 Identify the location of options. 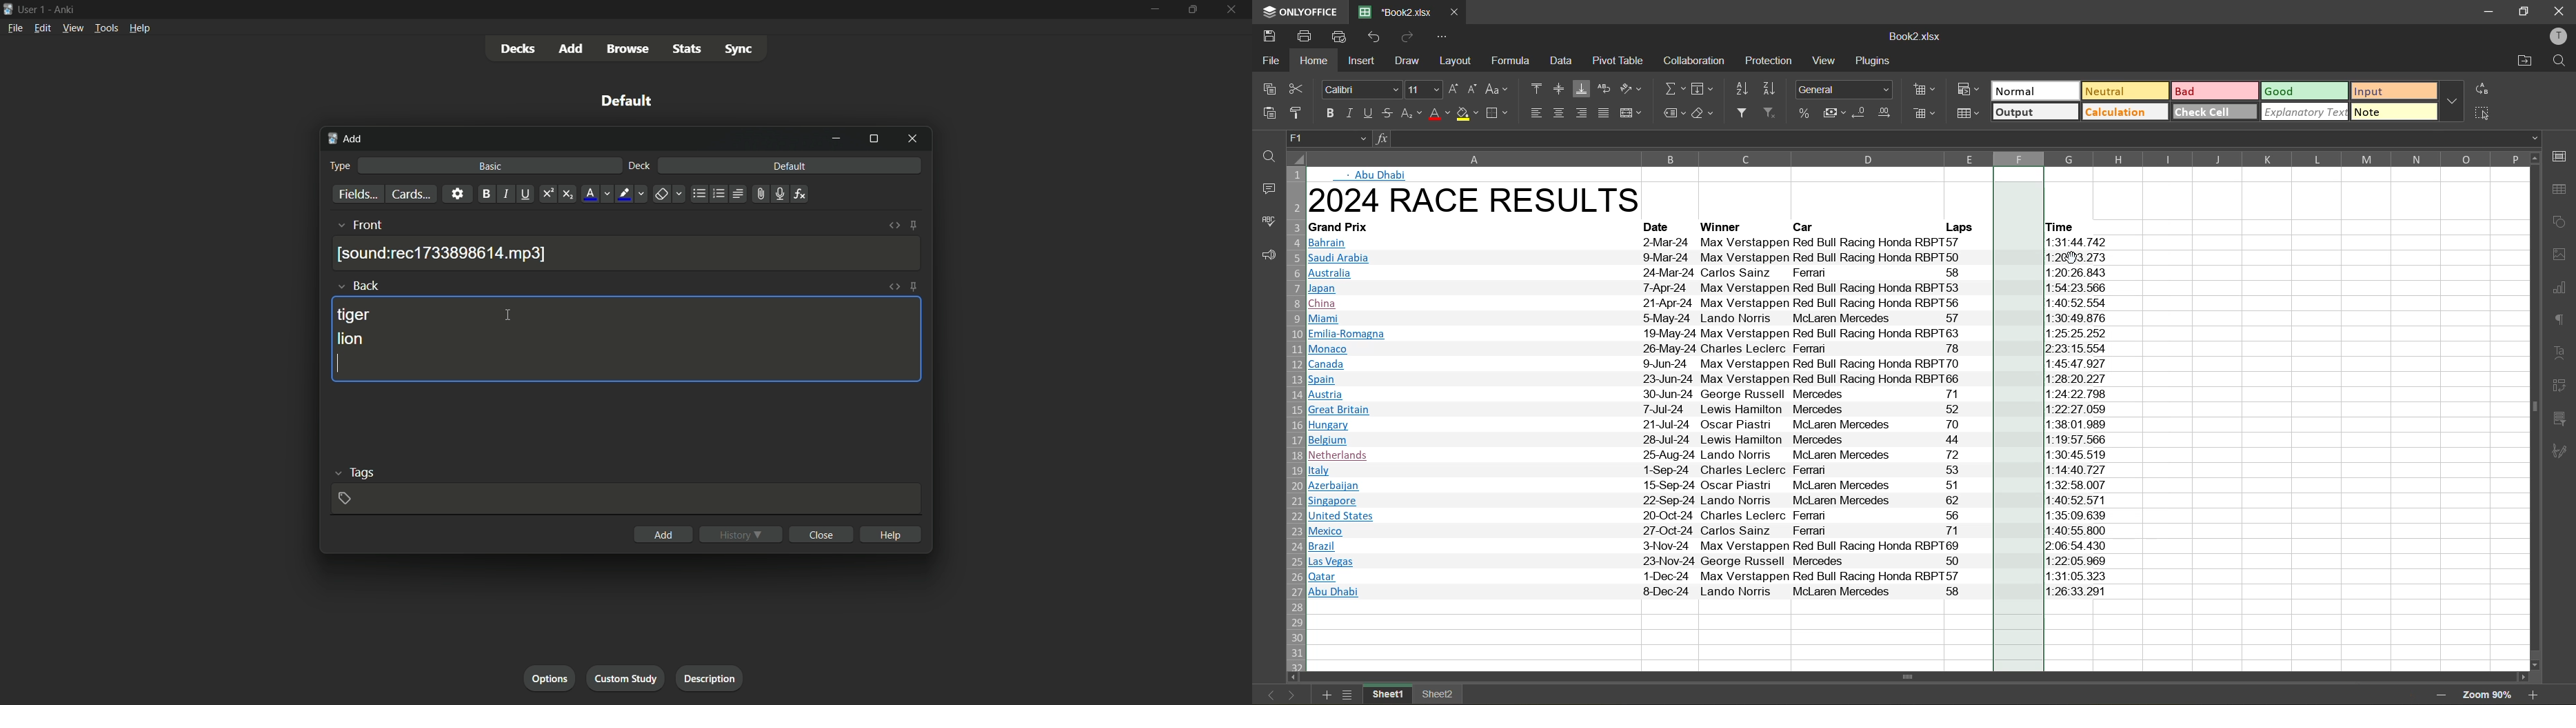
(553, 680).